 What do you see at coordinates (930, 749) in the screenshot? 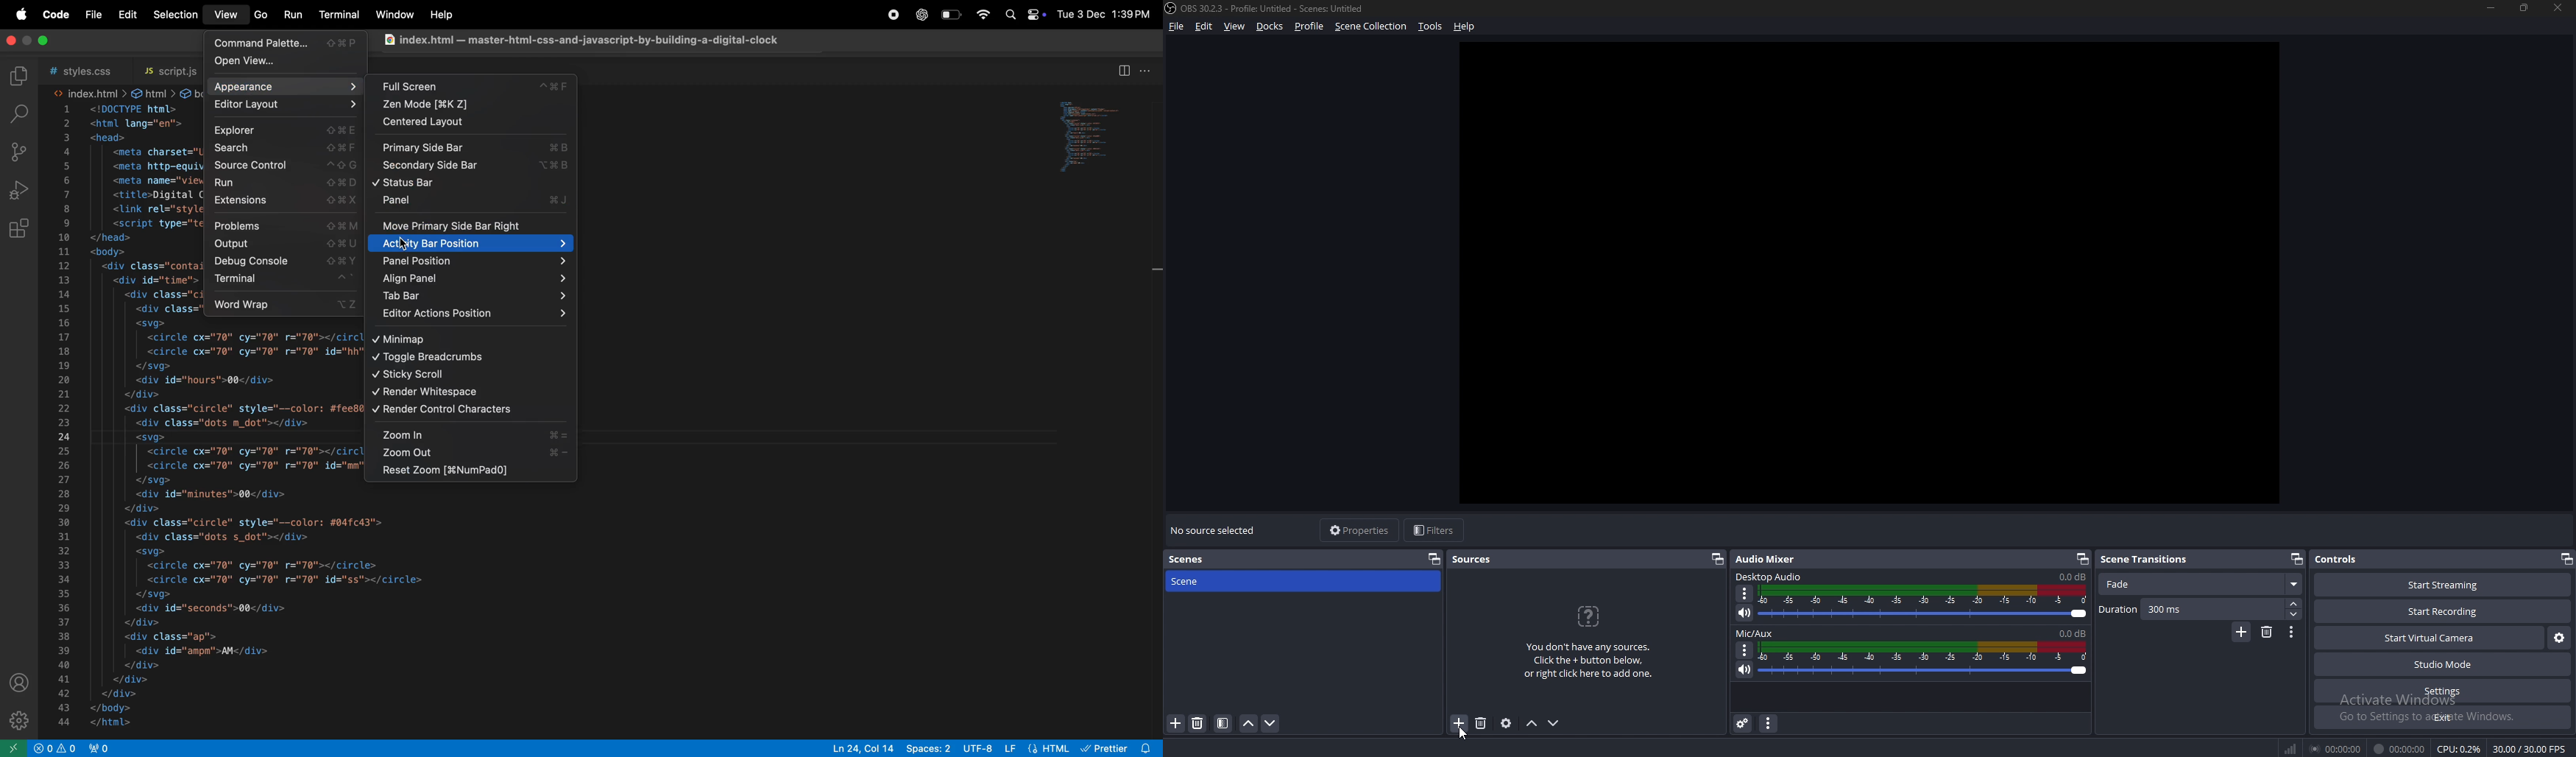
I see `spaces 8` at bounding box center [930, 749].